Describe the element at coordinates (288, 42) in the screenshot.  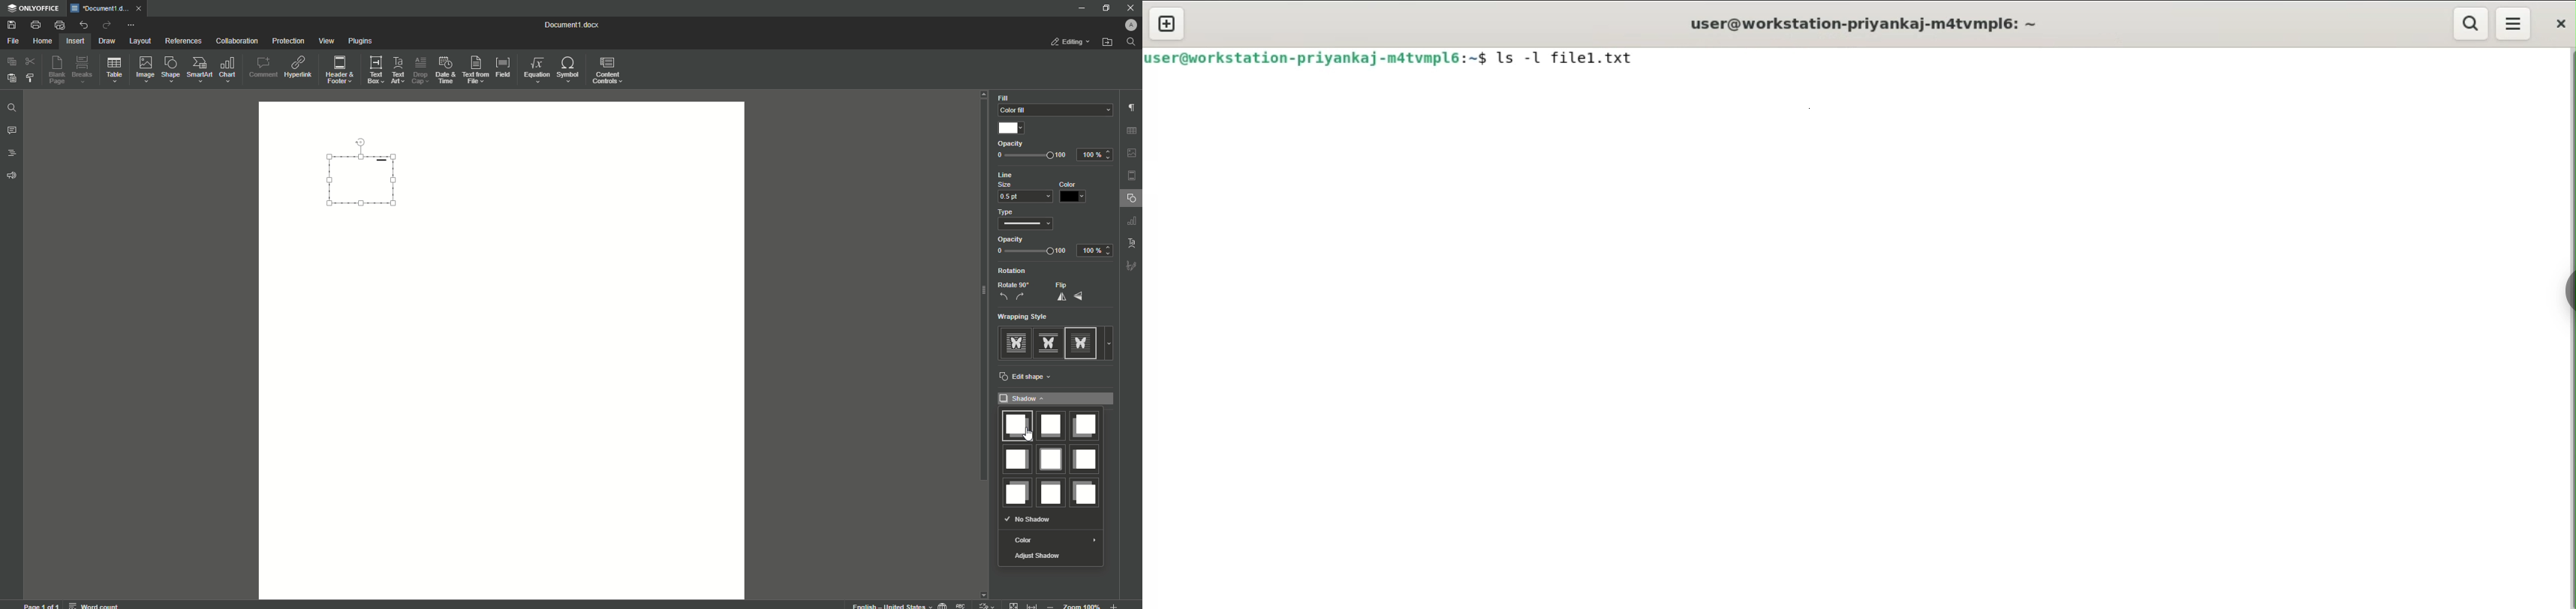
I see `` at that location.